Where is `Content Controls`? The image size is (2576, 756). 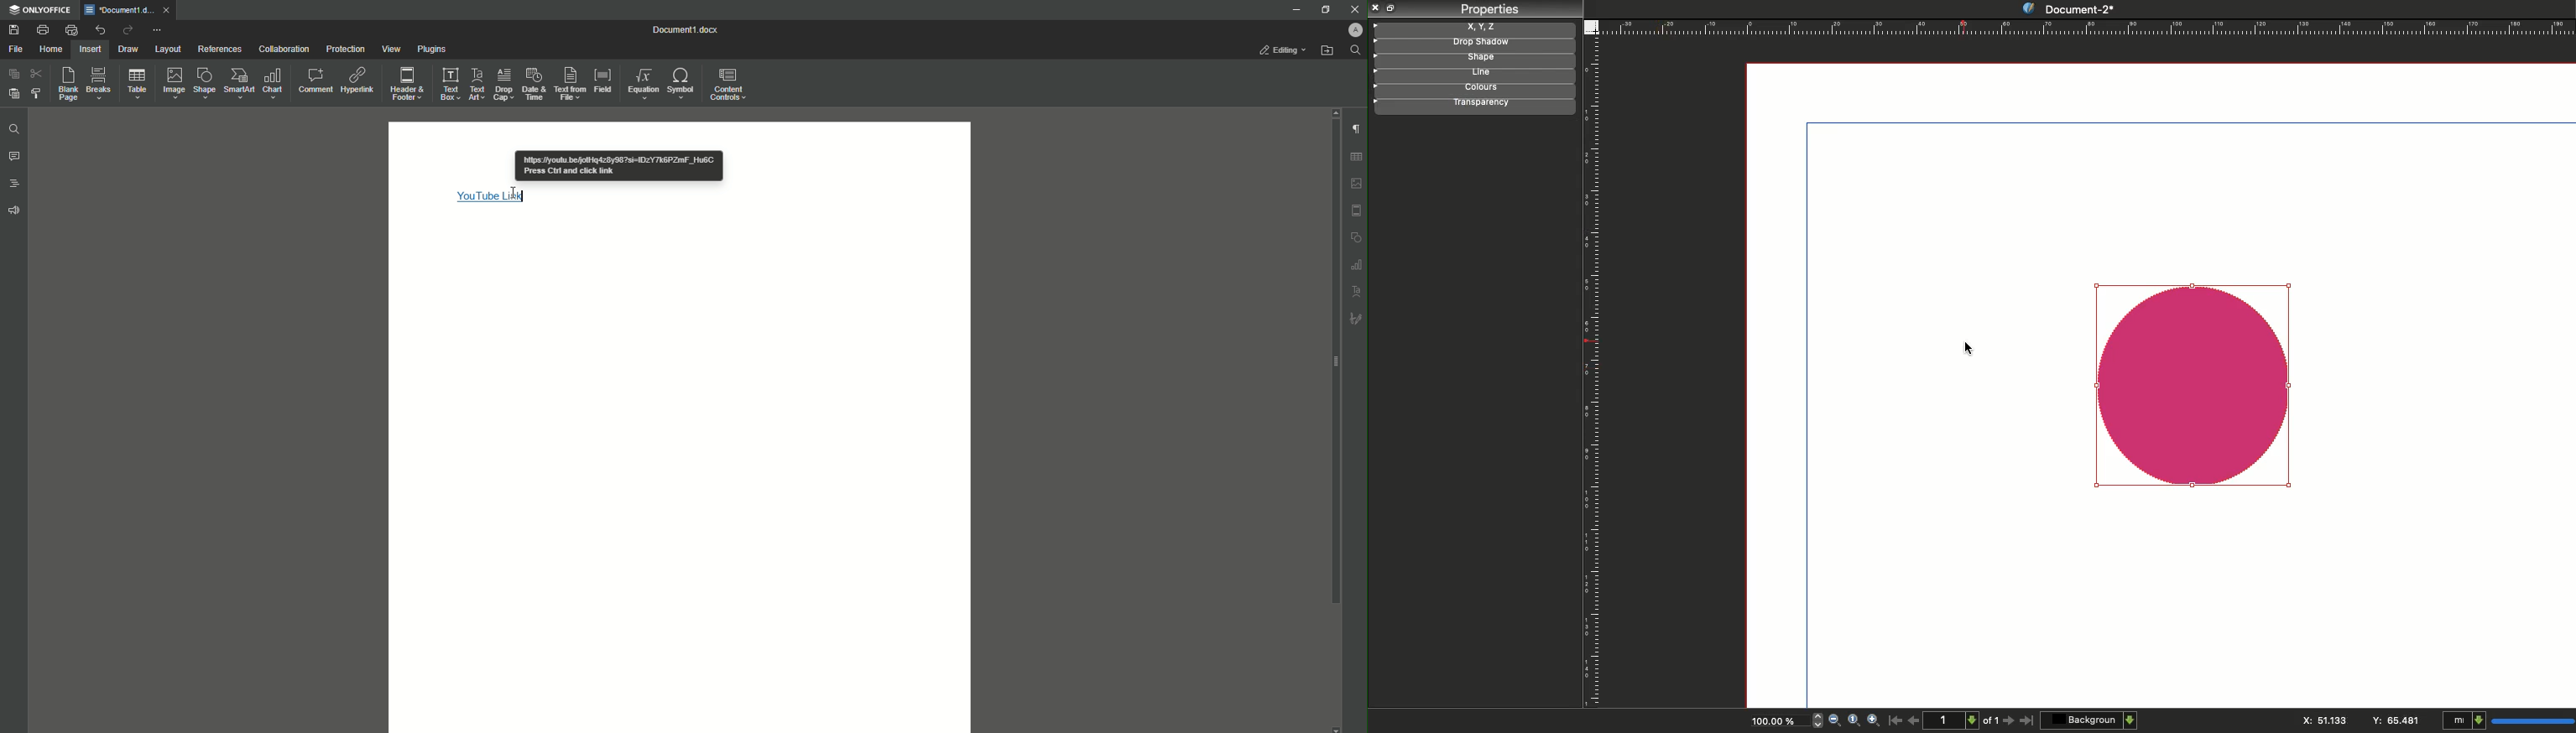
Content Controls is located at coordinates (731, 84).